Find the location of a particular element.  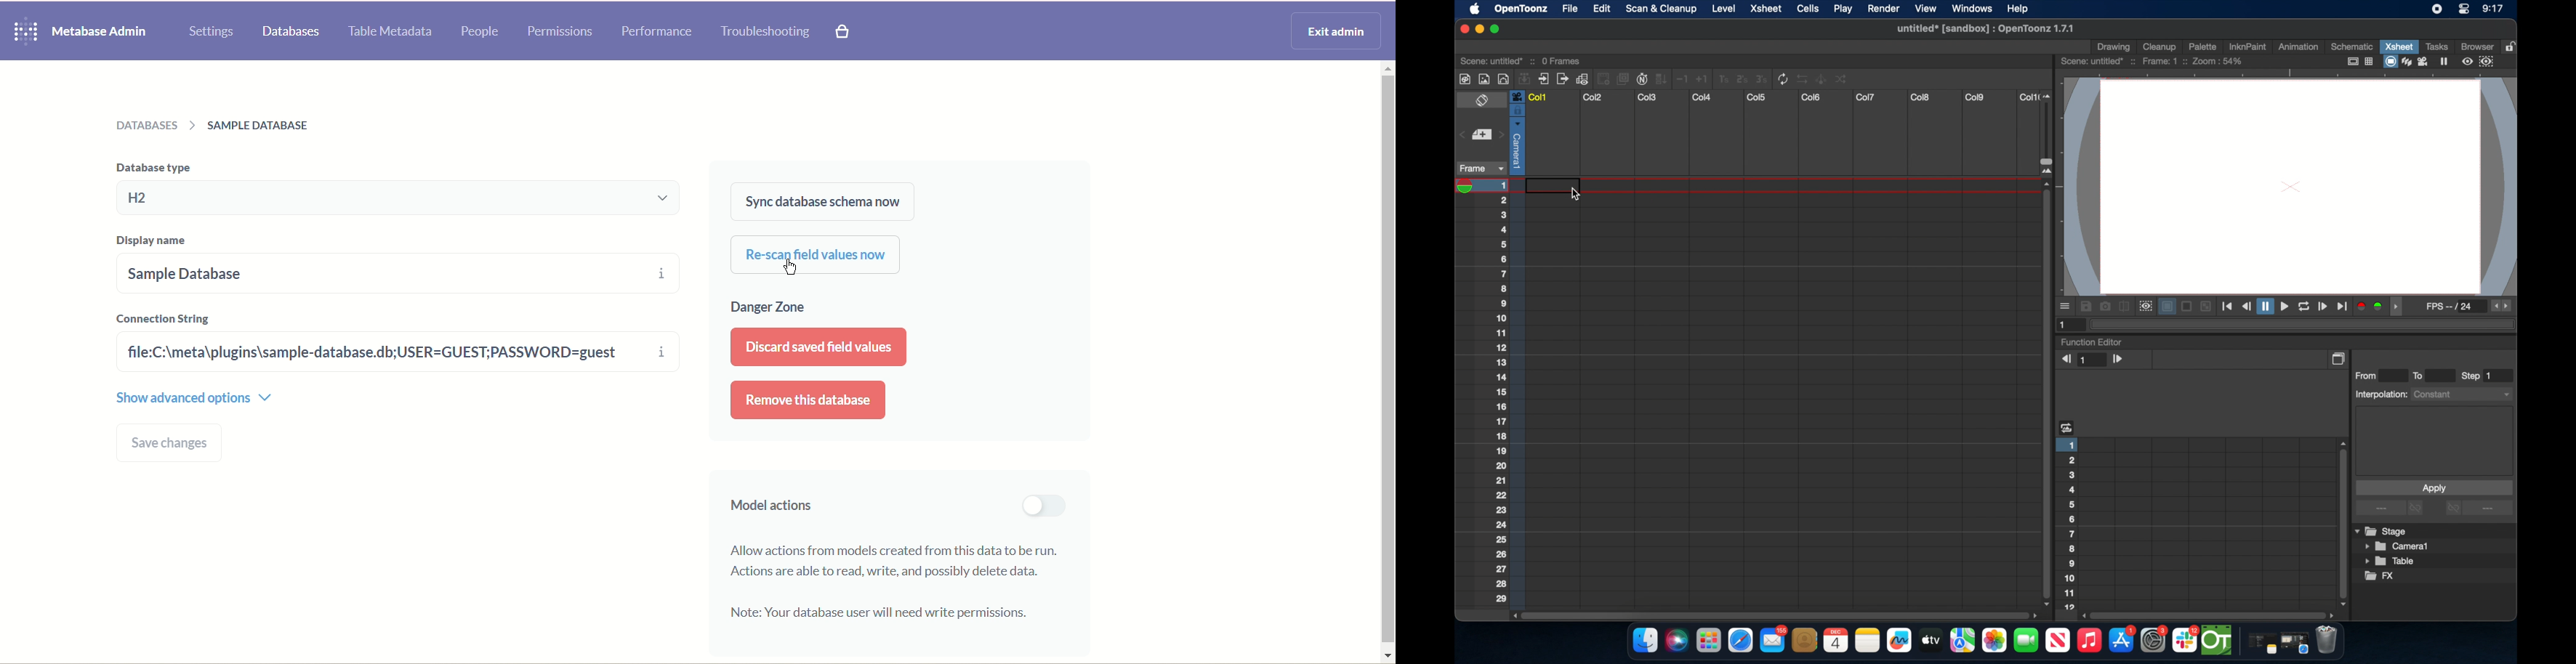

numbering is located at coordinates (1502, 392).